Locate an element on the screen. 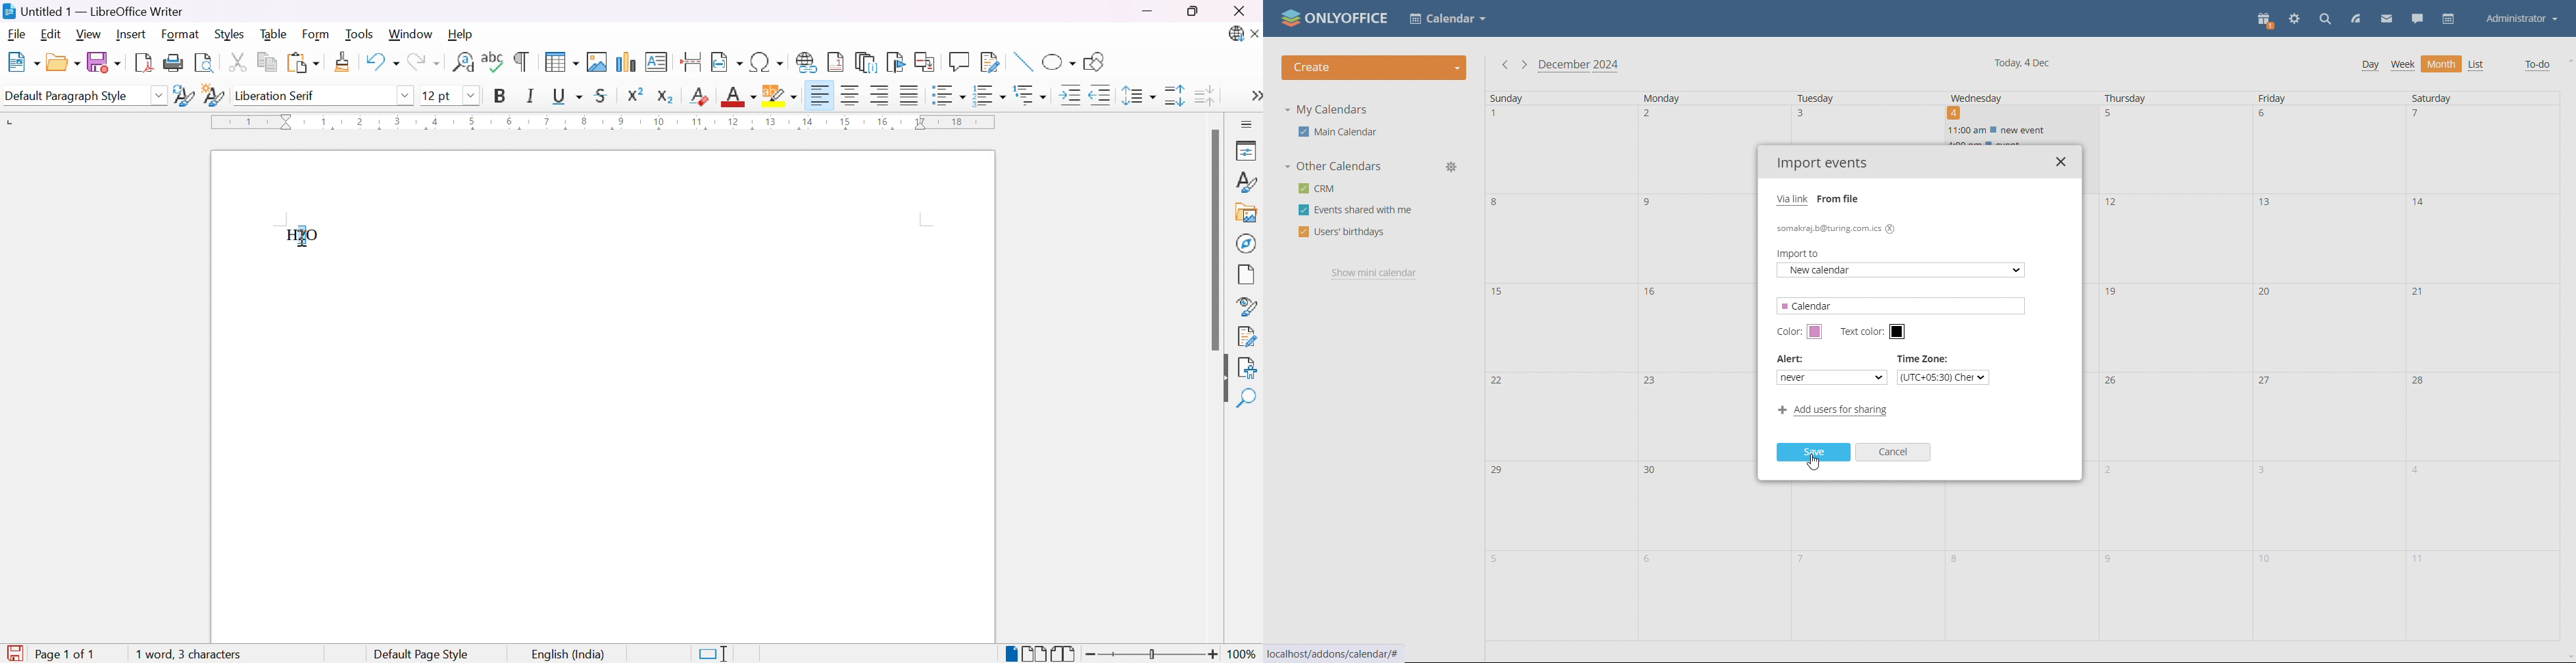 The height and width of the screenshot is (672, 2576). Book view is located at coordinates (1064, 654).